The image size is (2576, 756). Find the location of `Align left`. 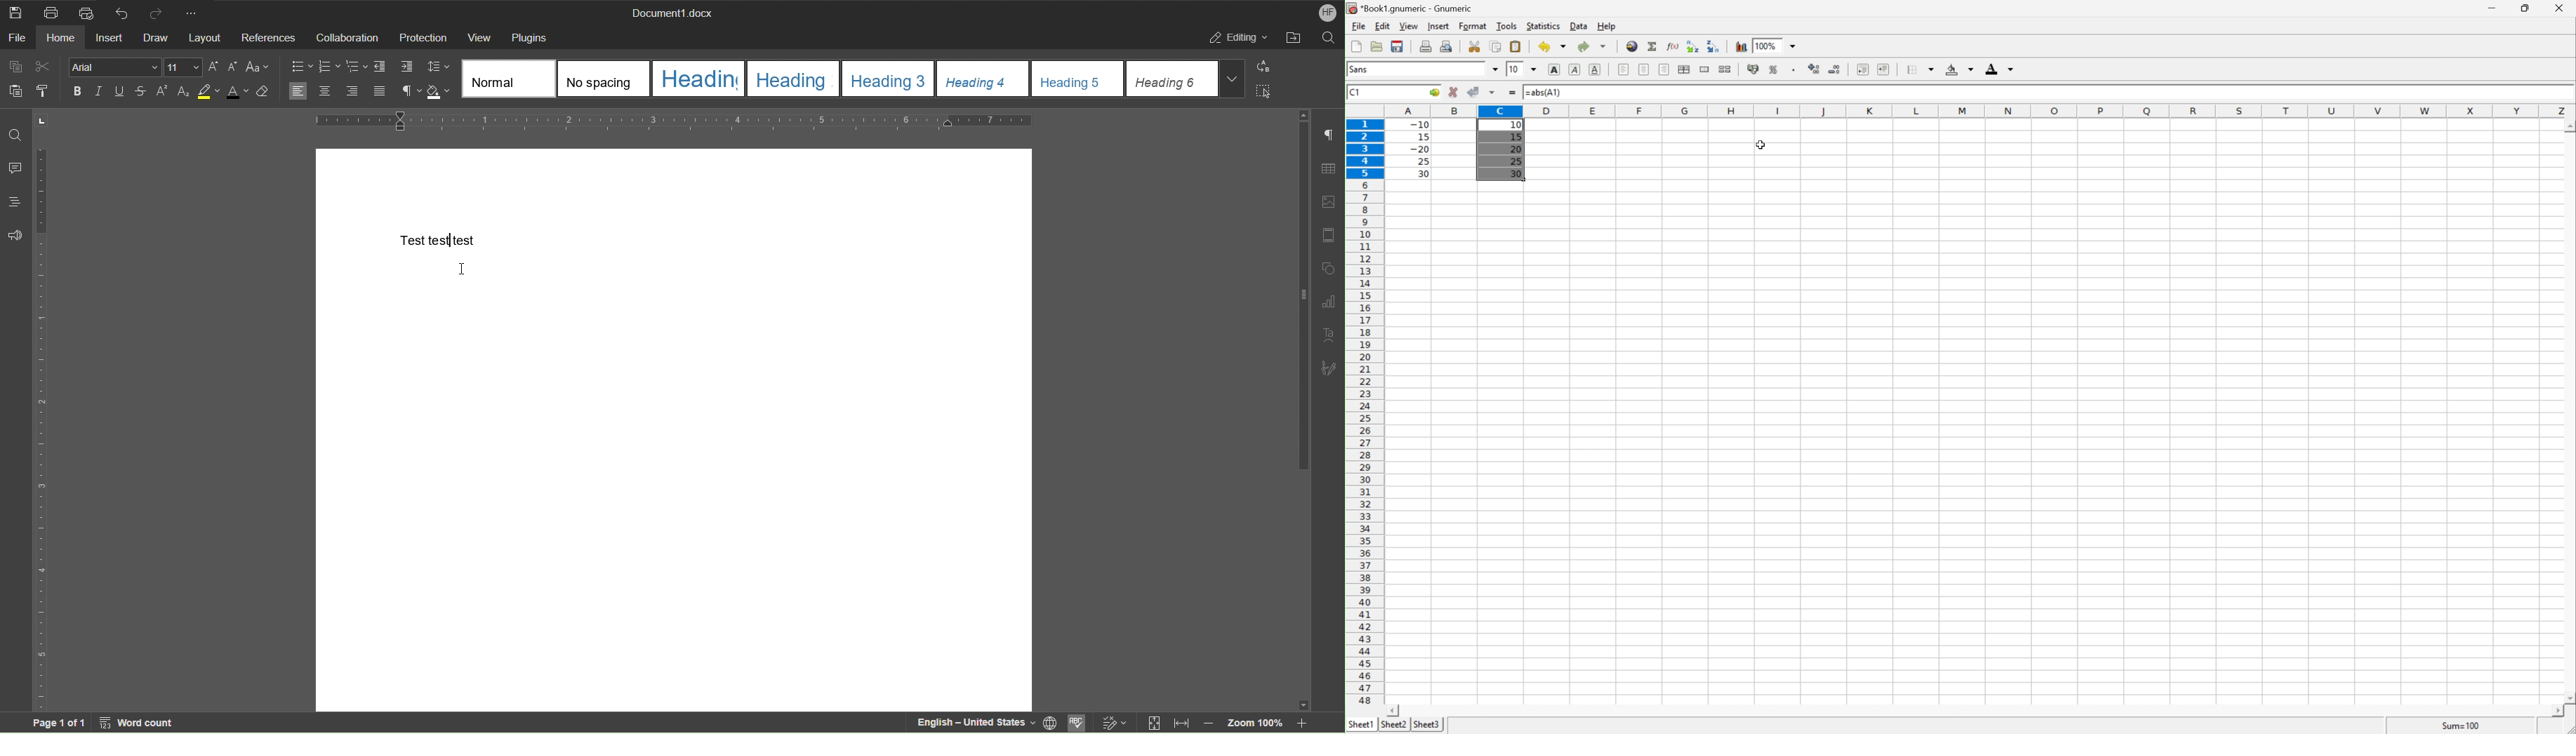

Align left is located at coordinates (1623, 68).